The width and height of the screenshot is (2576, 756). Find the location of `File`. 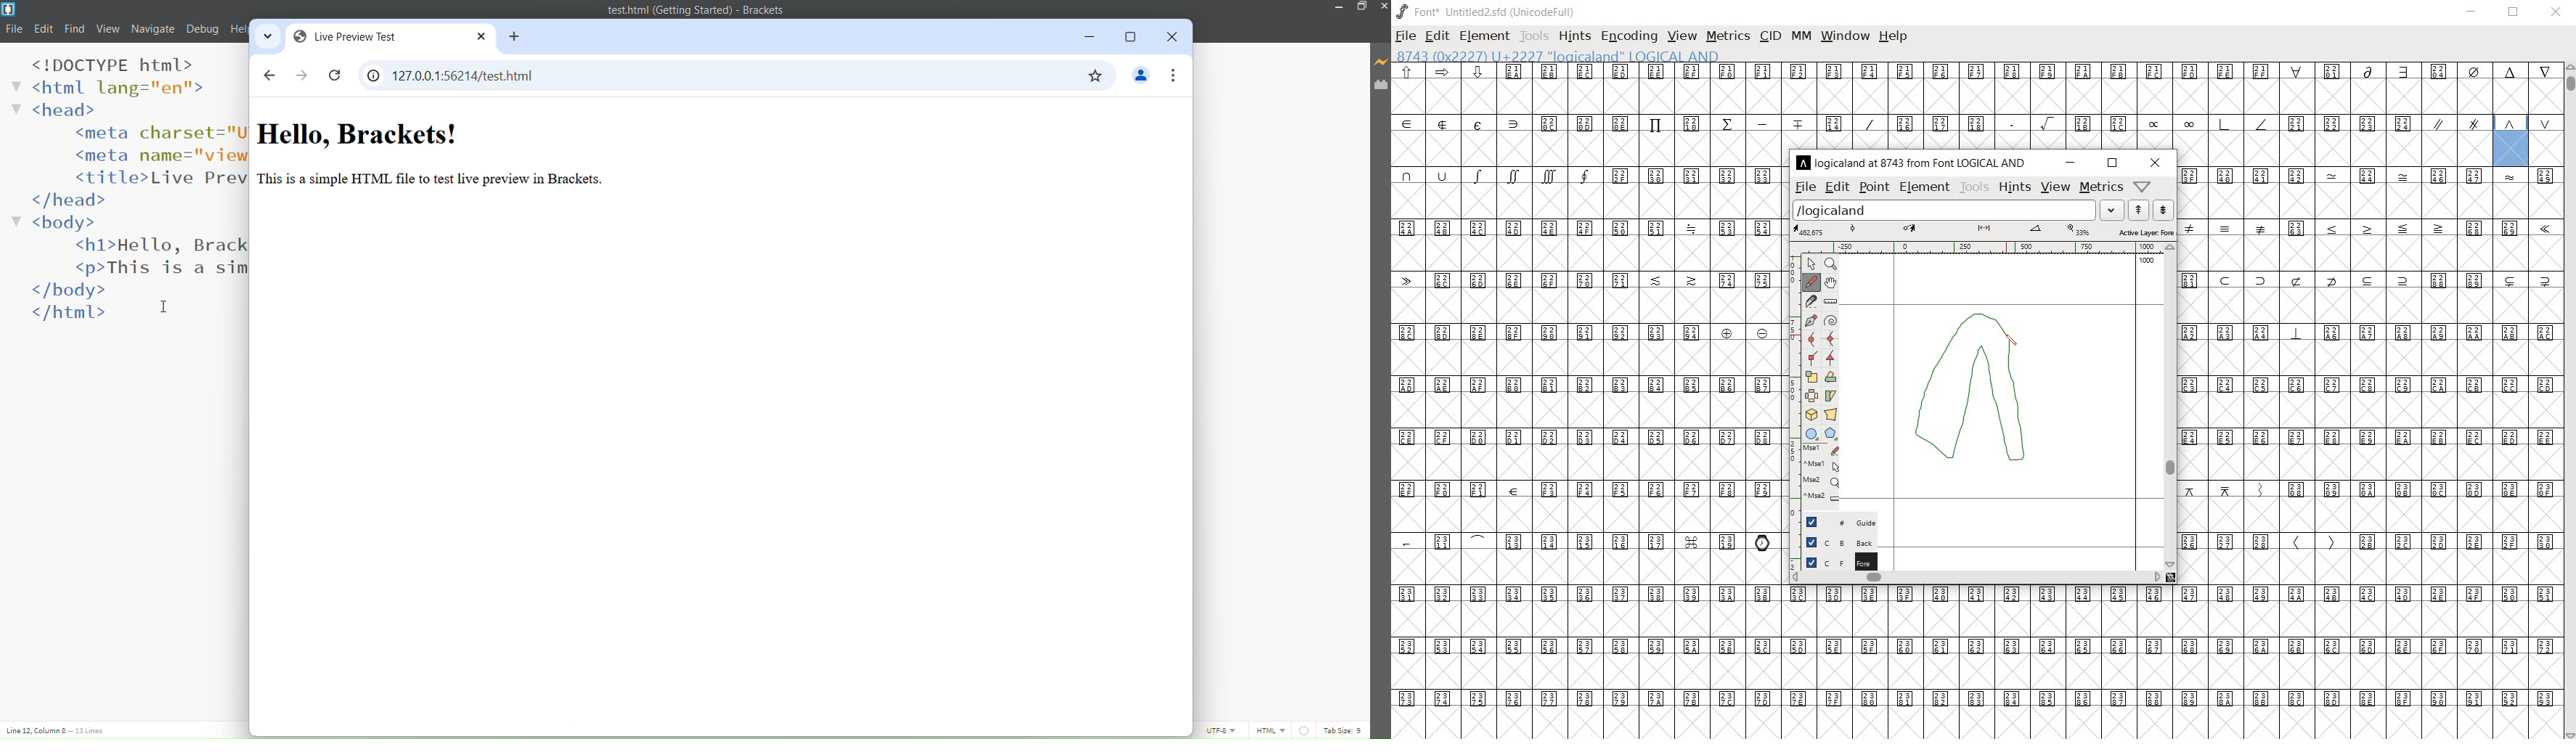

File is located at coordinates (15, 29).